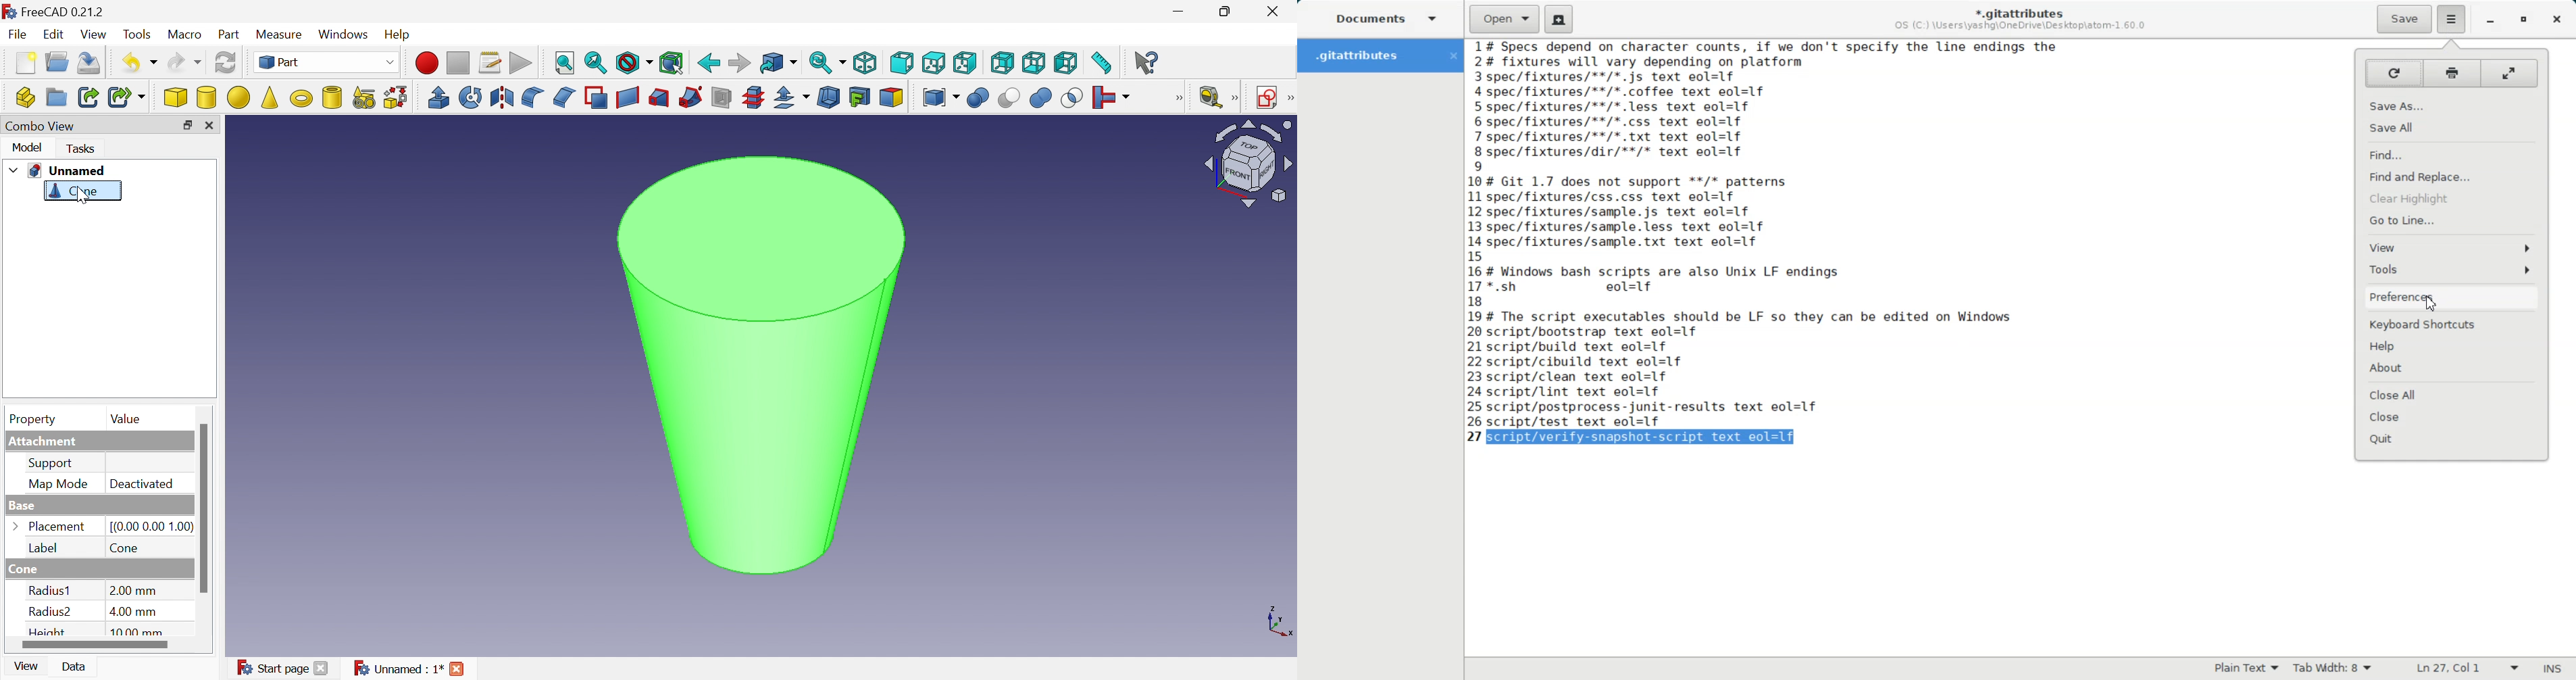 The width and height of the screenshot is (2576, 700). What do you see at coordinates (1226, 13) in the screenshot?
I see `Restore down` at bounding box center [1226, 13].